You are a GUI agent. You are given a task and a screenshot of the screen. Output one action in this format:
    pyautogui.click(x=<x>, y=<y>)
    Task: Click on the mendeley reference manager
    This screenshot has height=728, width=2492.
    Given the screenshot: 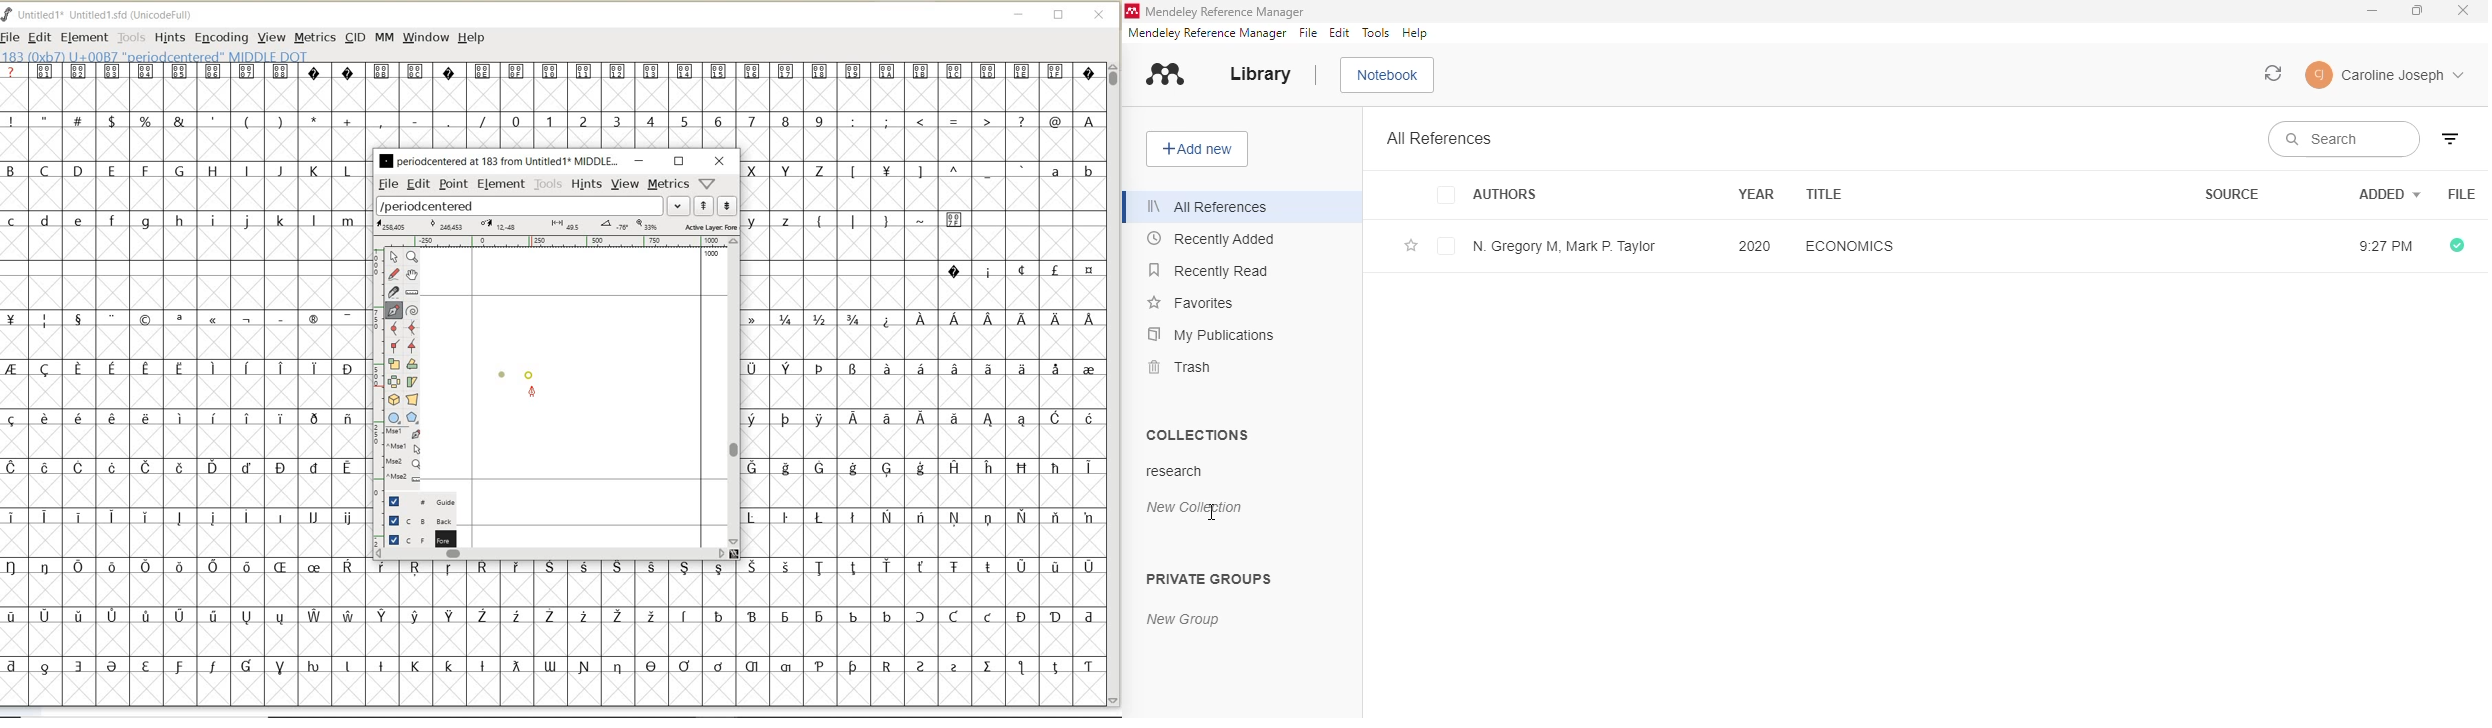 What is the action you would take?
    pyautogui.click(x=1208, y=33)
    